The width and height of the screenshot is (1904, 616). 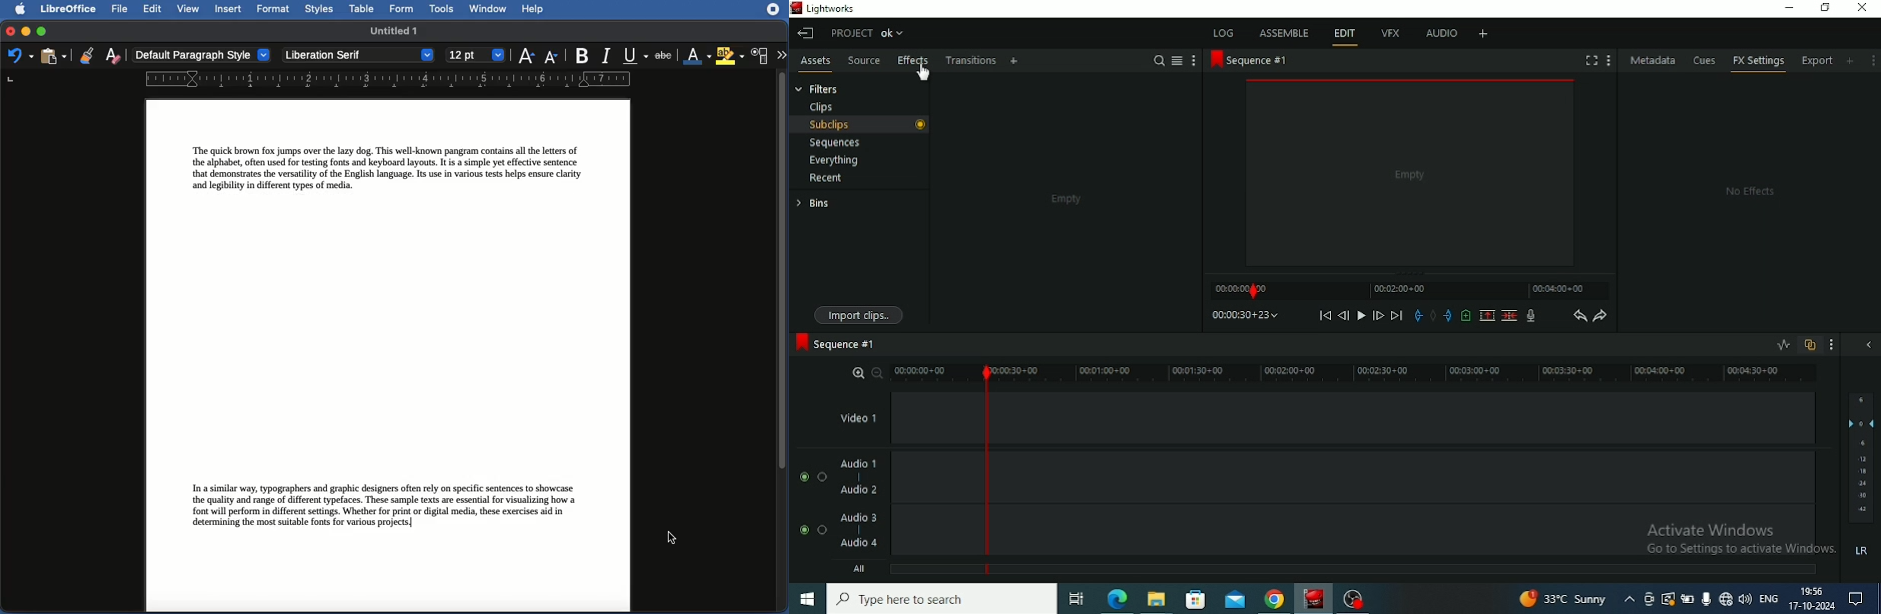 What do you see at coordinates (1194, 597) in the screenshot?
I see `Microsoft store` at bounding box center [1194, 597].